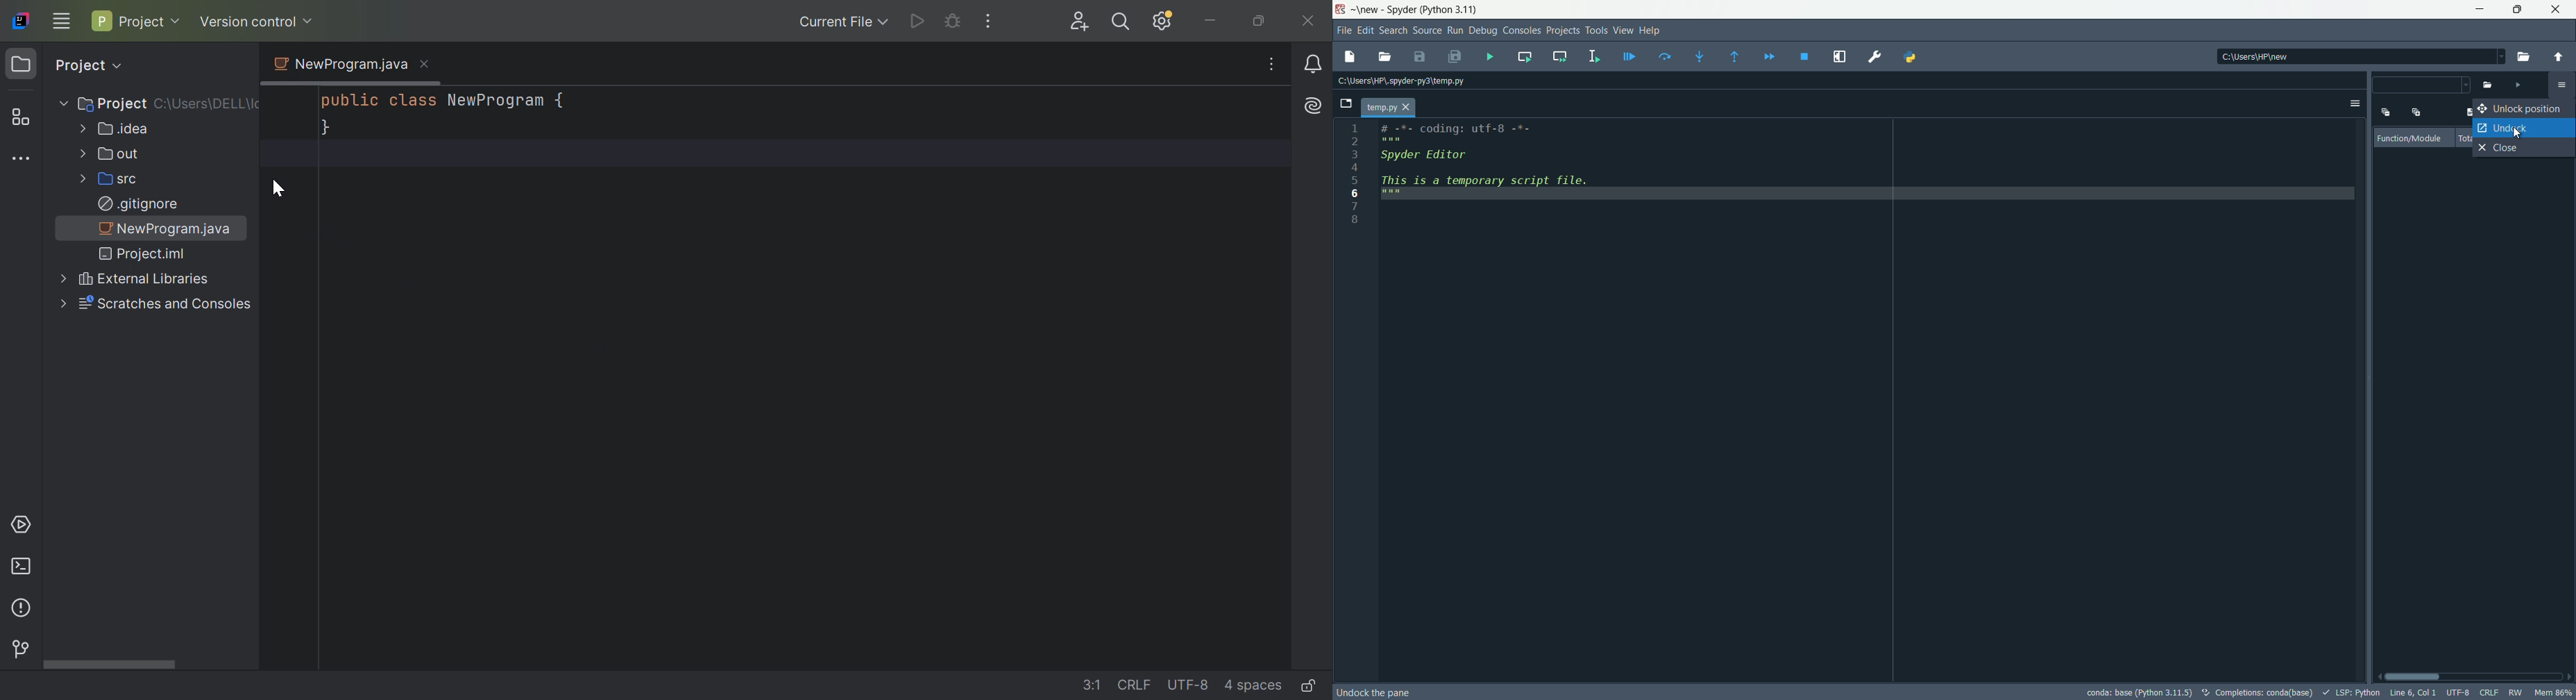 The image size is (2576, 700). Describe the element at coordinates (1079, 22) in the screenshot. I see `Code with me` at that location.